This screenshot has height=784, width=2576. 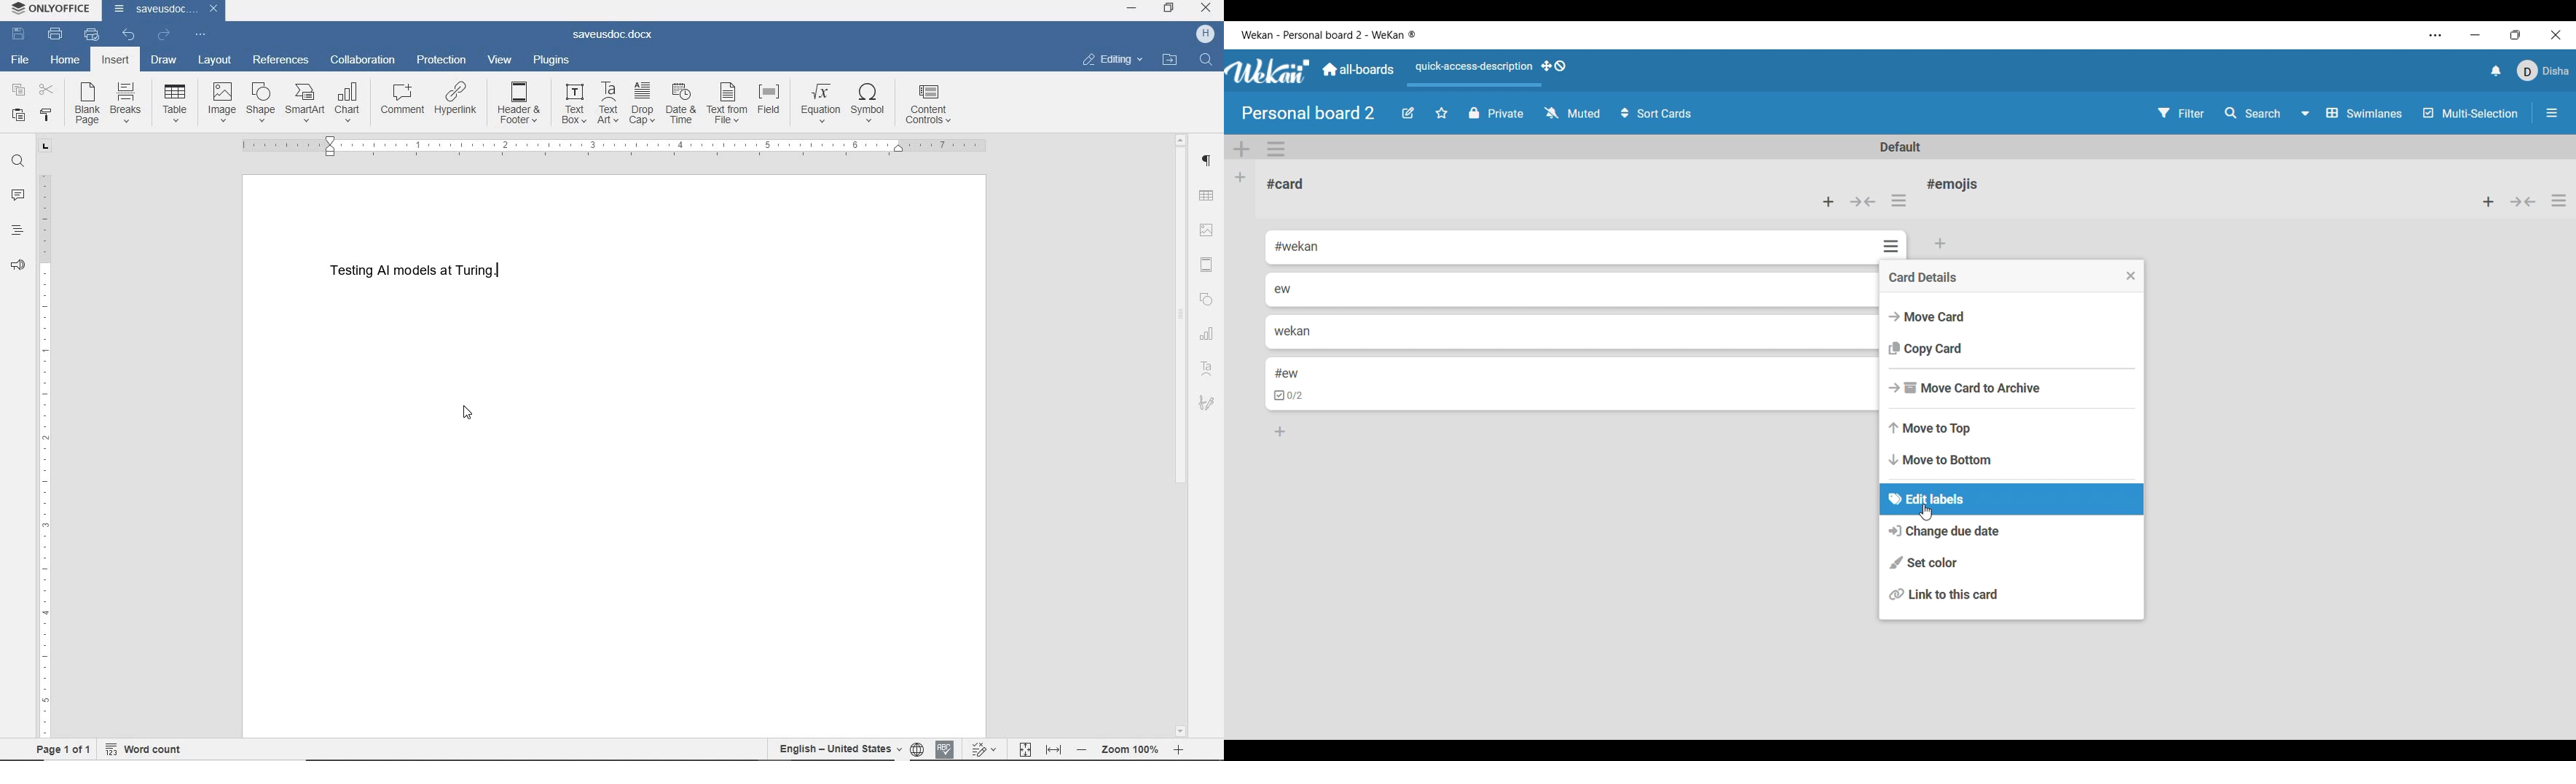 What do you see at coordinates (16, 115) in the screenshot?
I see `paste` at bounding box center [16, 115].